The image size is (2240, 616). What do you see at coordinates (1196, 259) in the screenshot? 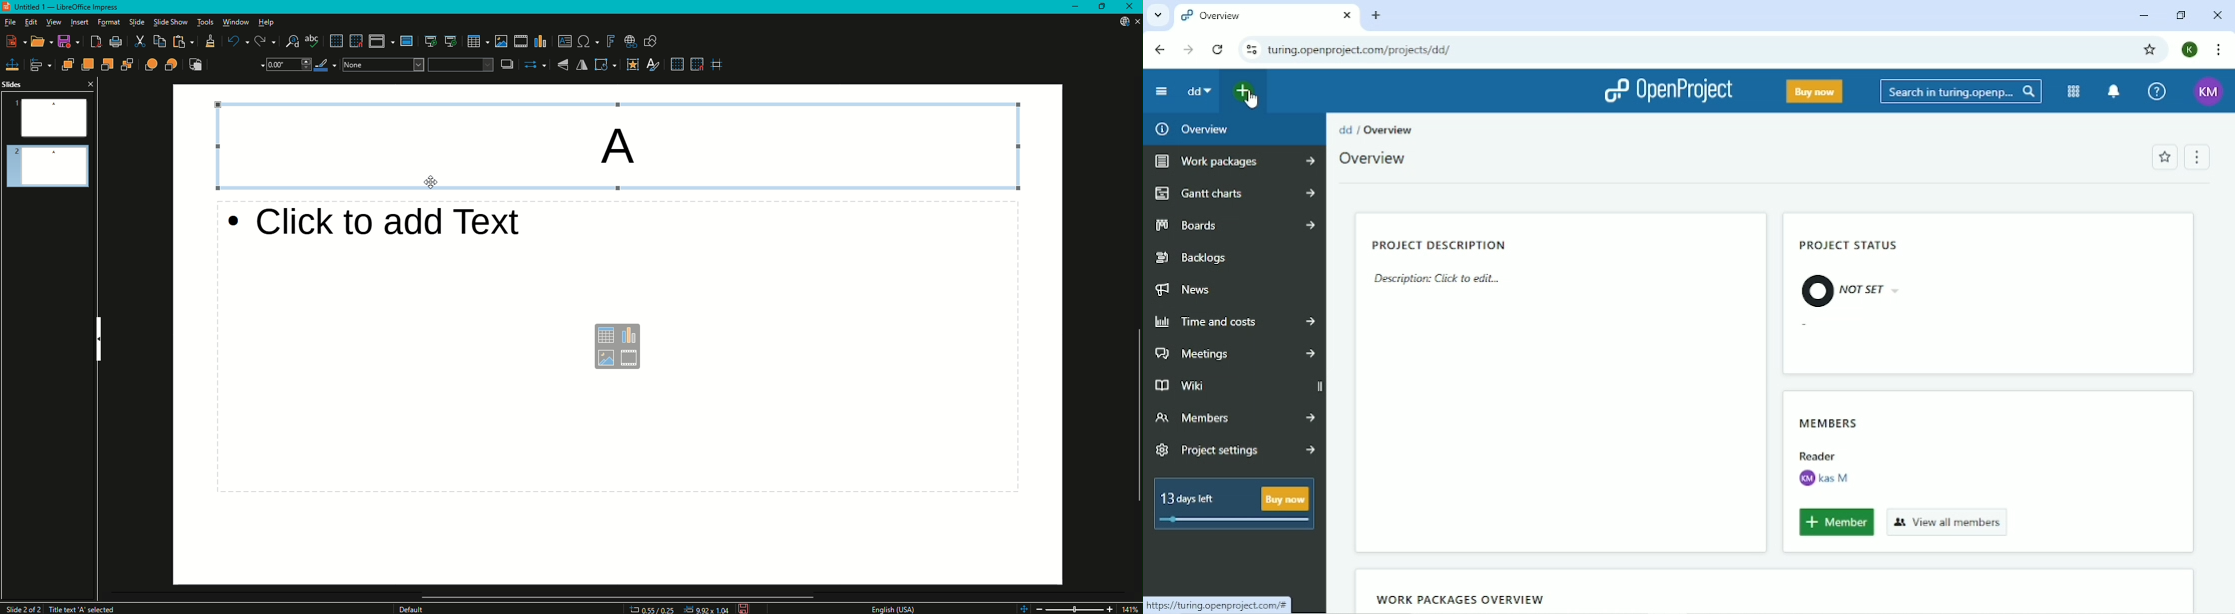
I see `Backlogs` at bounding box center [1196, 259].